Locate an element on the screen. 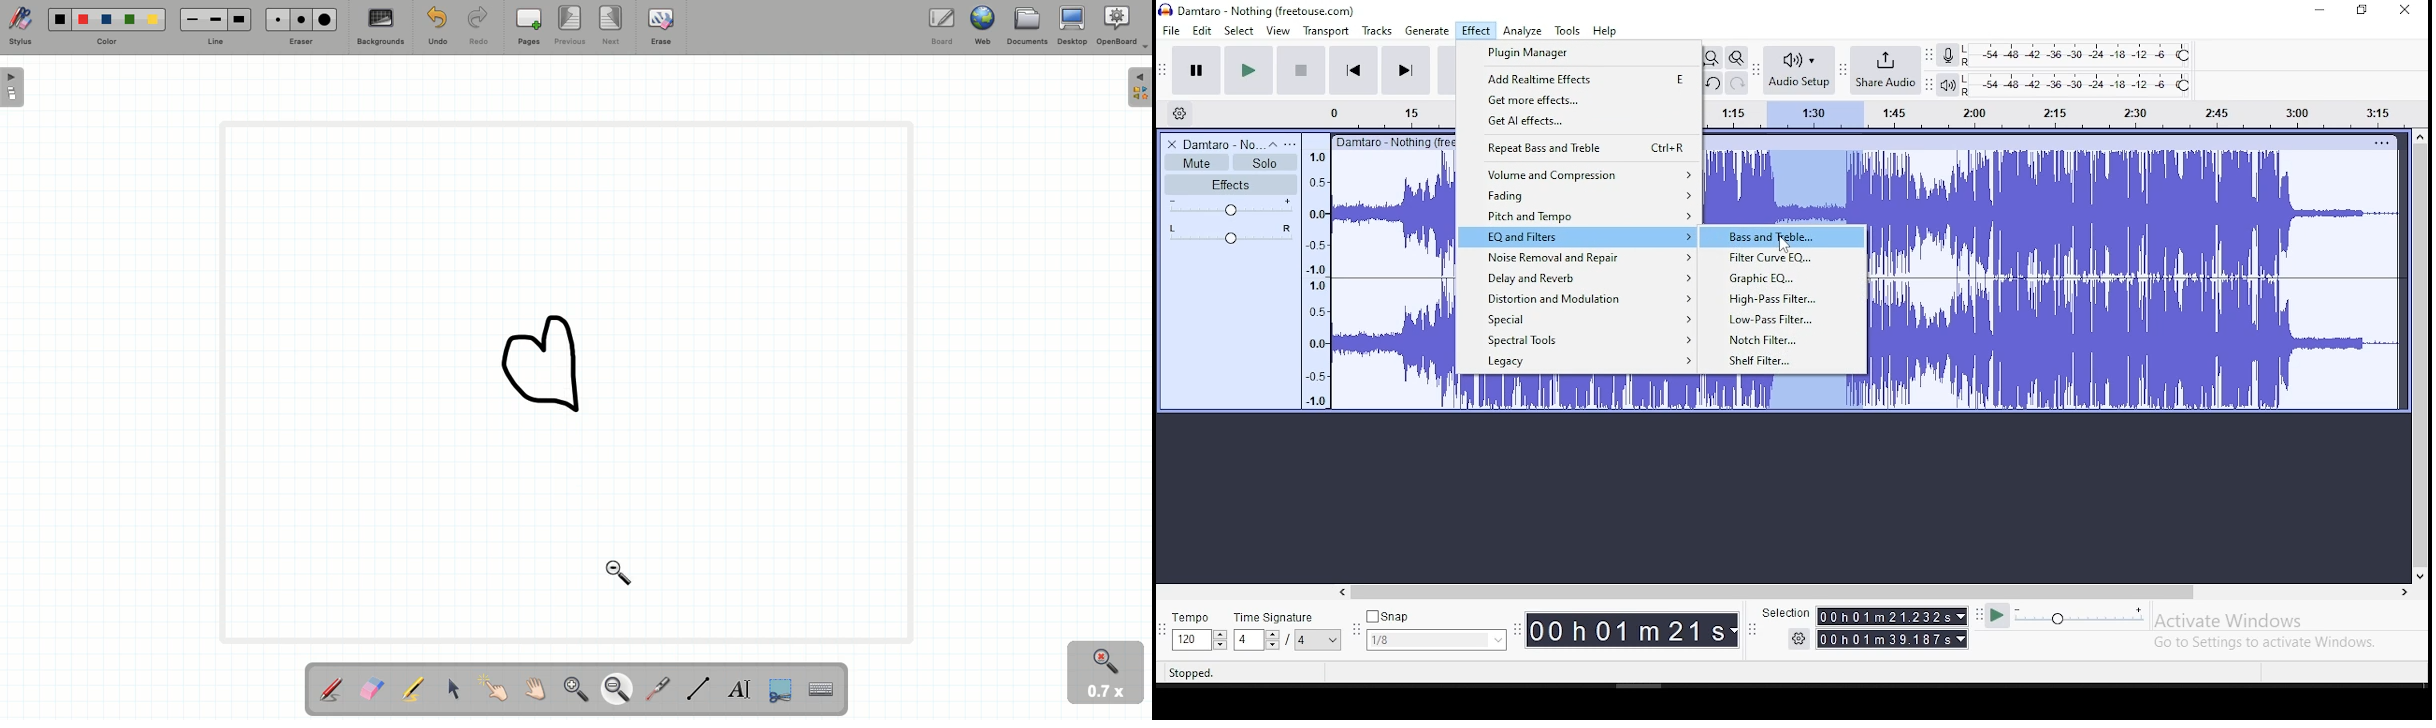  skip to start is located at coordinates (1405, 69).